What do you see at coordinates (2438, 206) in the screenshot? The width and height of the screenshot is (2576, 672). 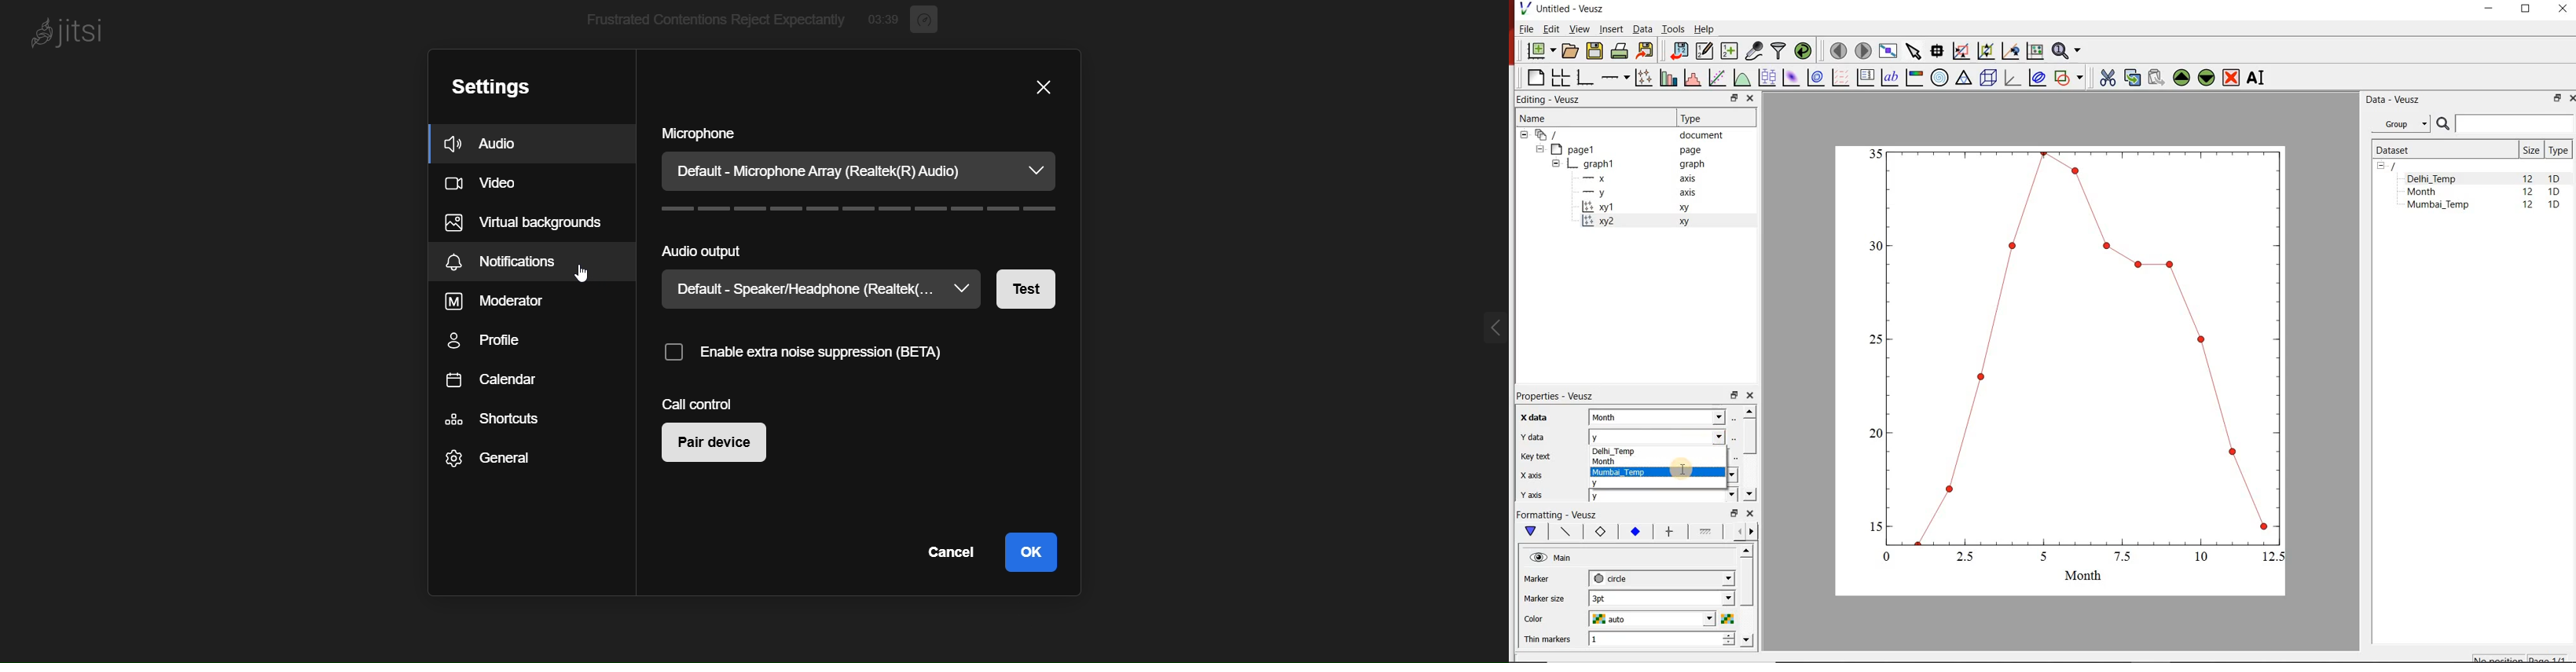 I see `Mumbai_Temp` at bounding box center [2438, 206].